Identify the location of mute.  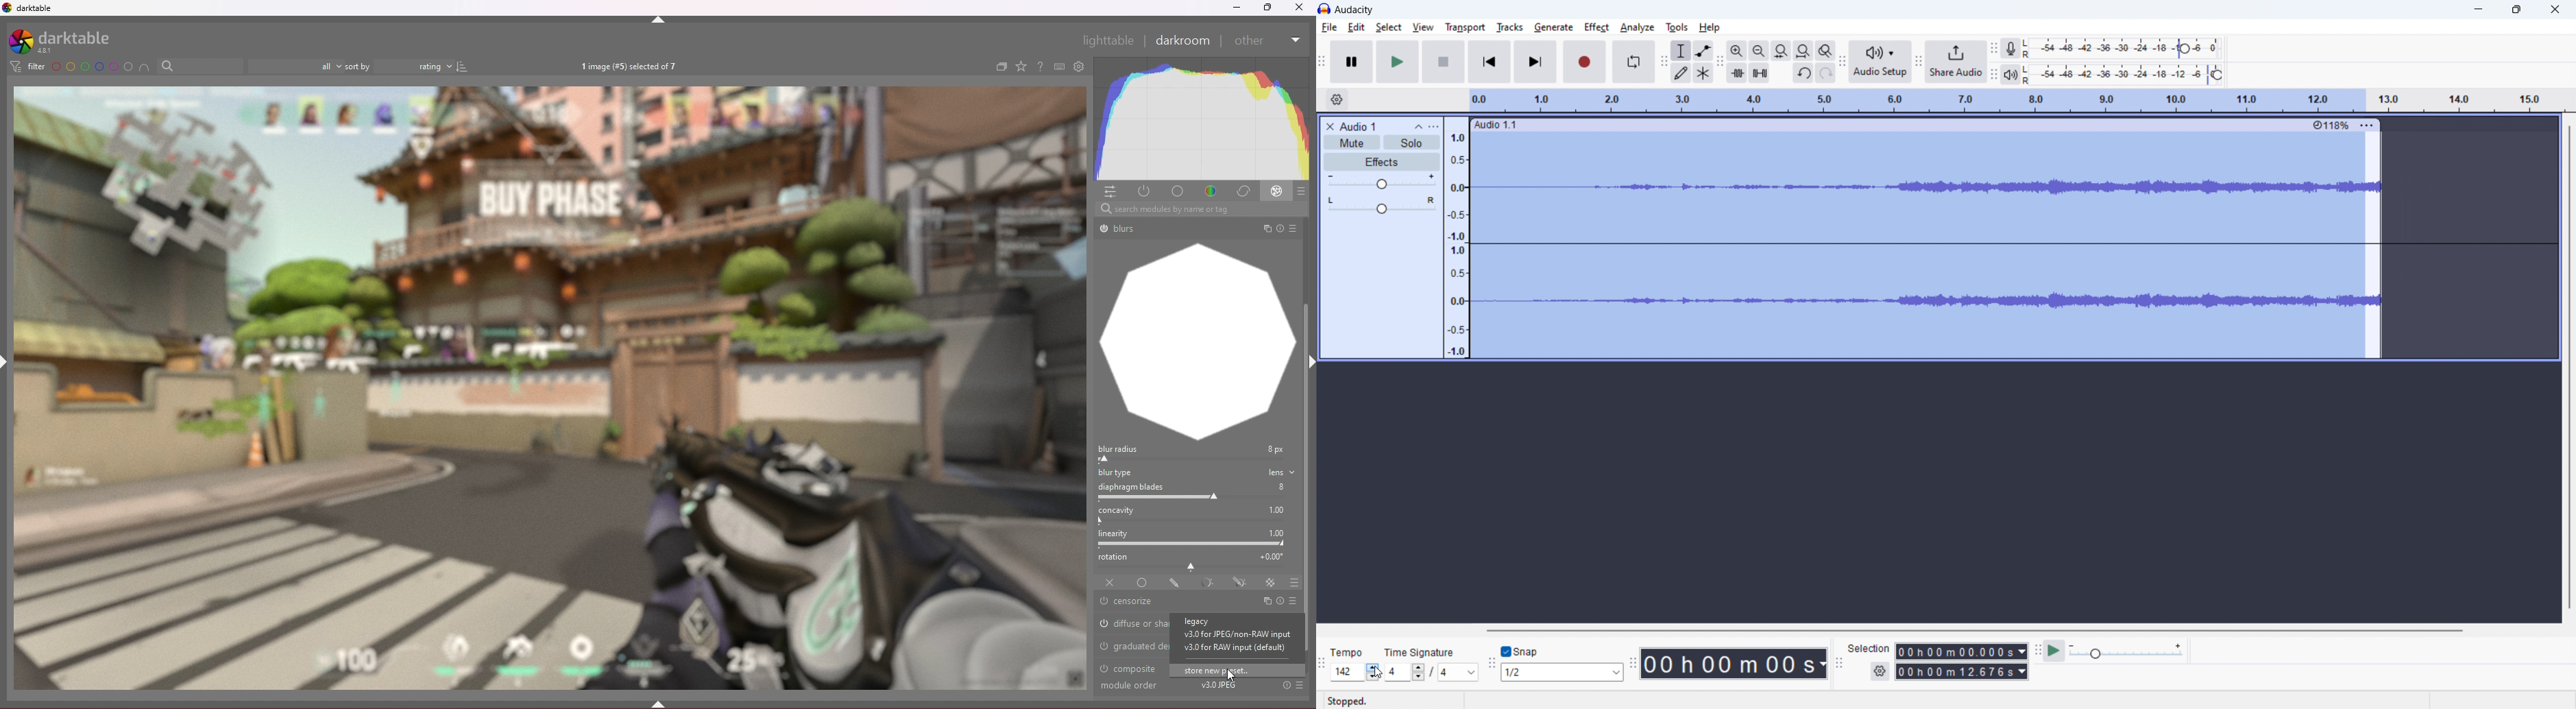
(1353, 142).